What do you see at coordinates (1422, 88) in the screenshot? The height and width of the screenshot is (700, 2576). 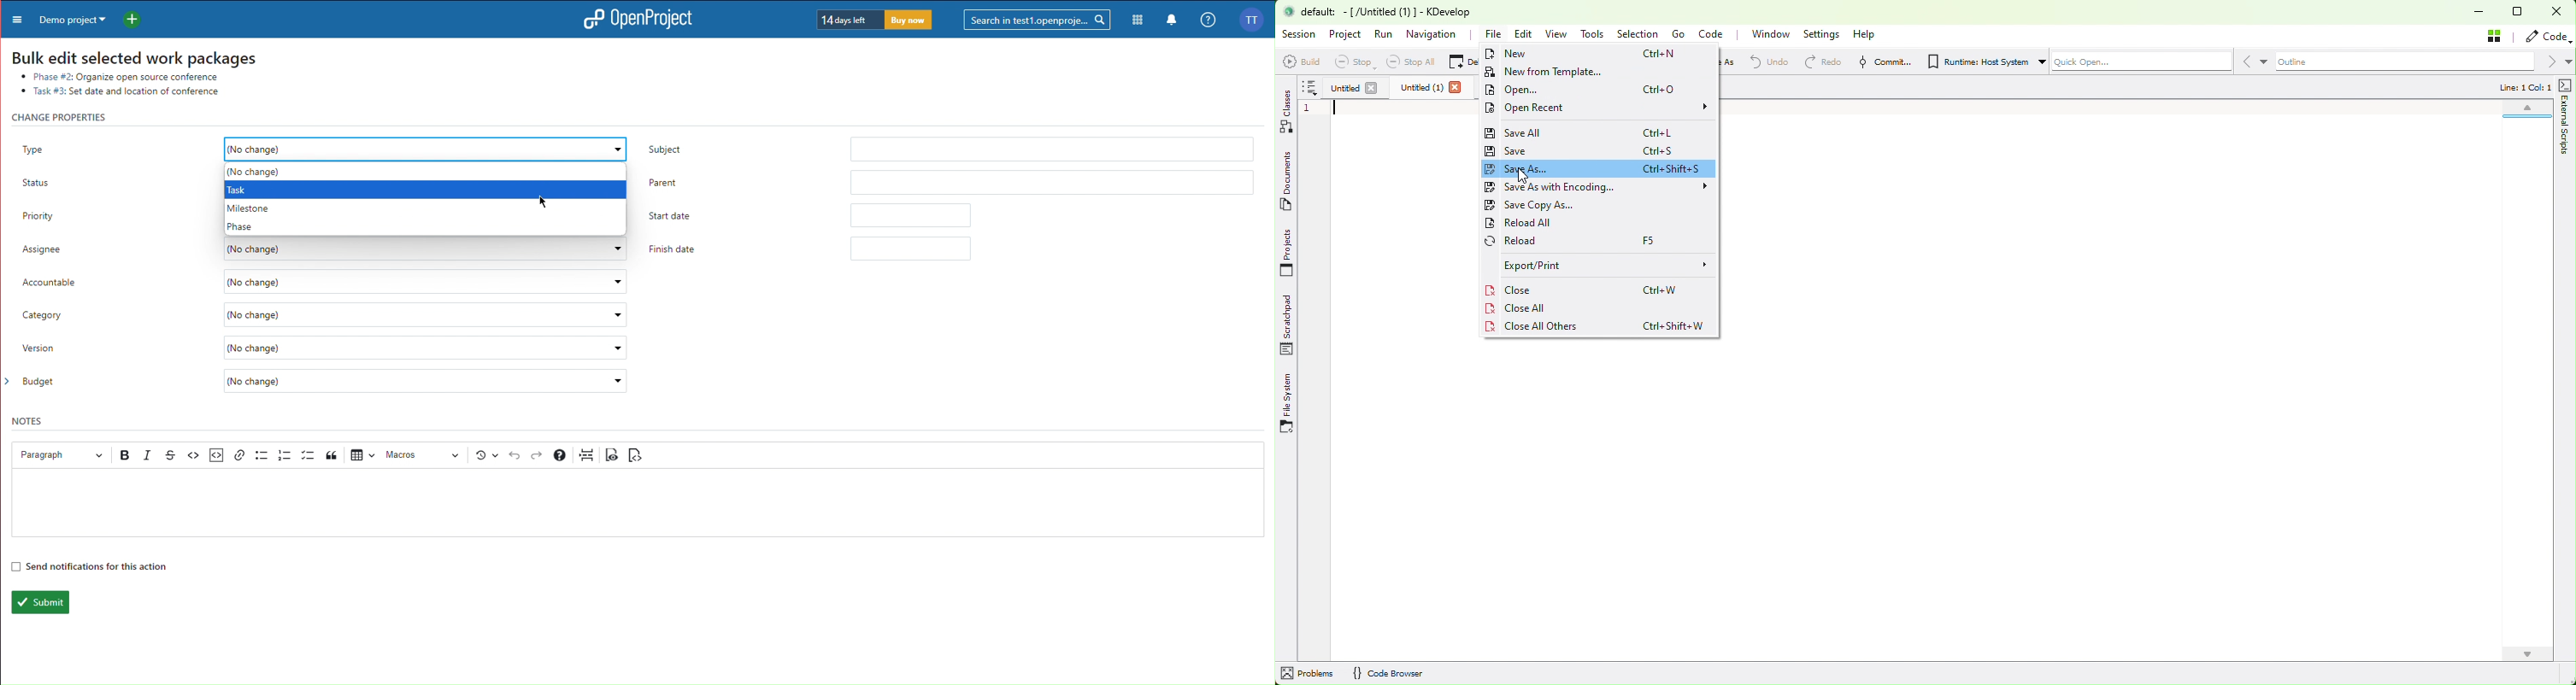 I see `Untitled (1)` at bounding box center [1422, 88].